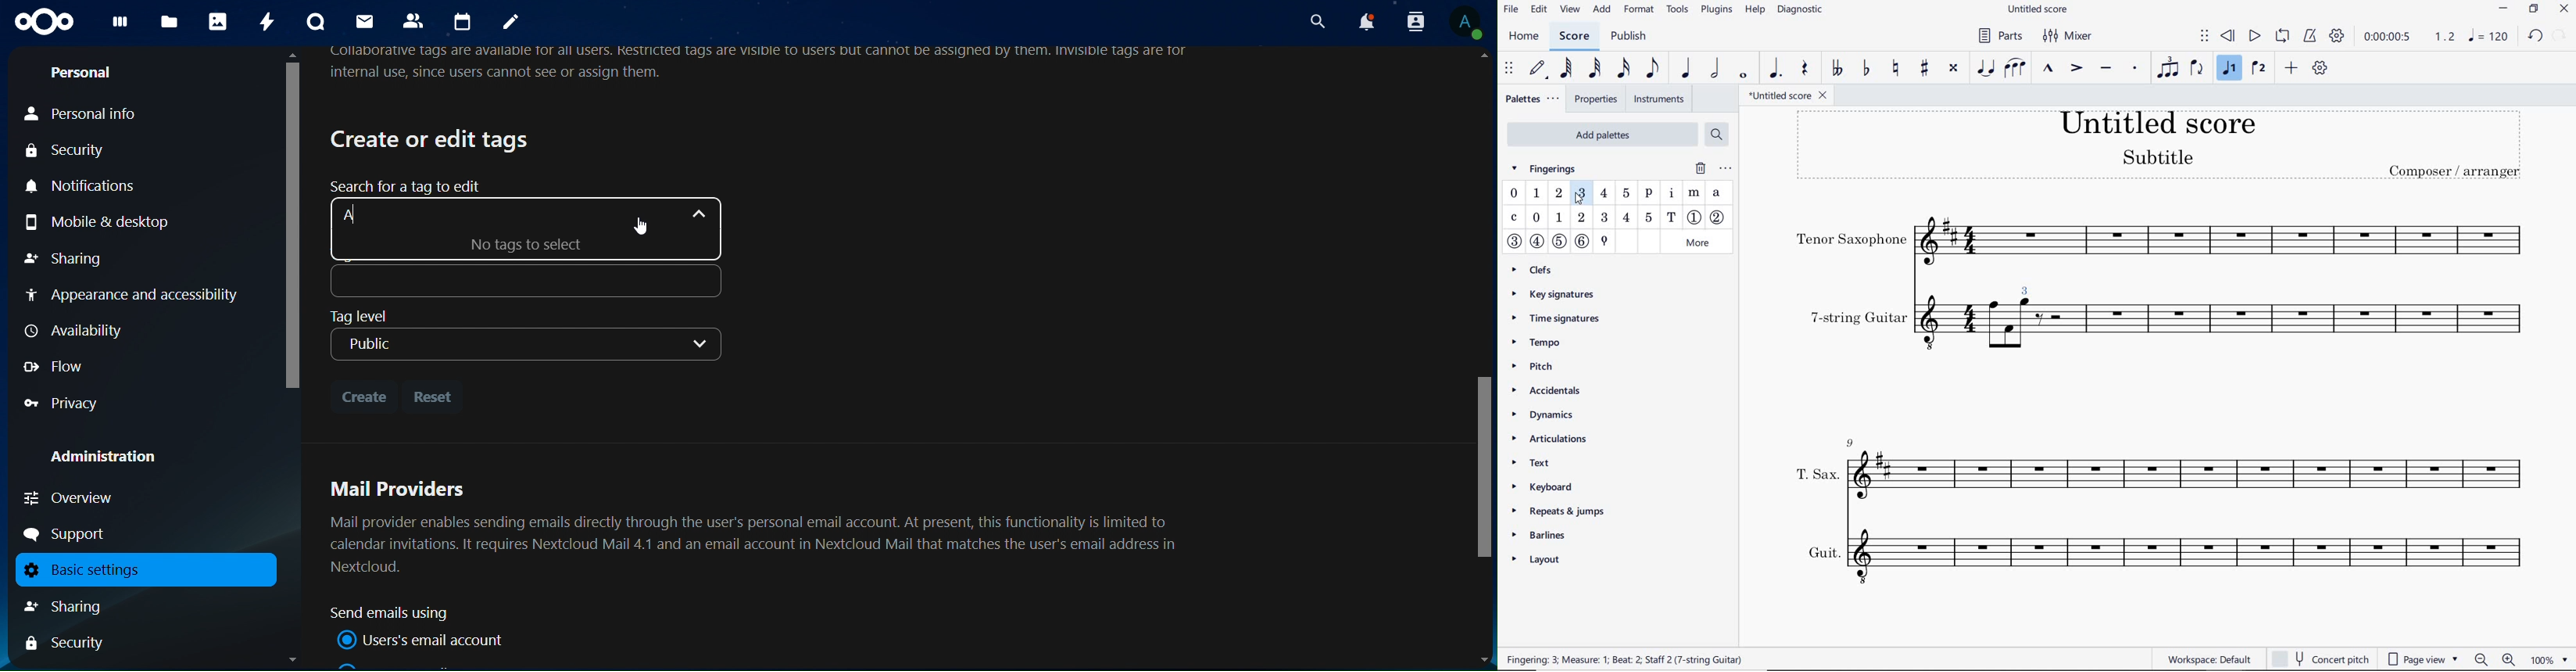 The height and width of the screenshot is (672, 2576). What do you see at coordinates (2026, 329) in the screenshot?
I see `` at bounding box center [2026, 329].